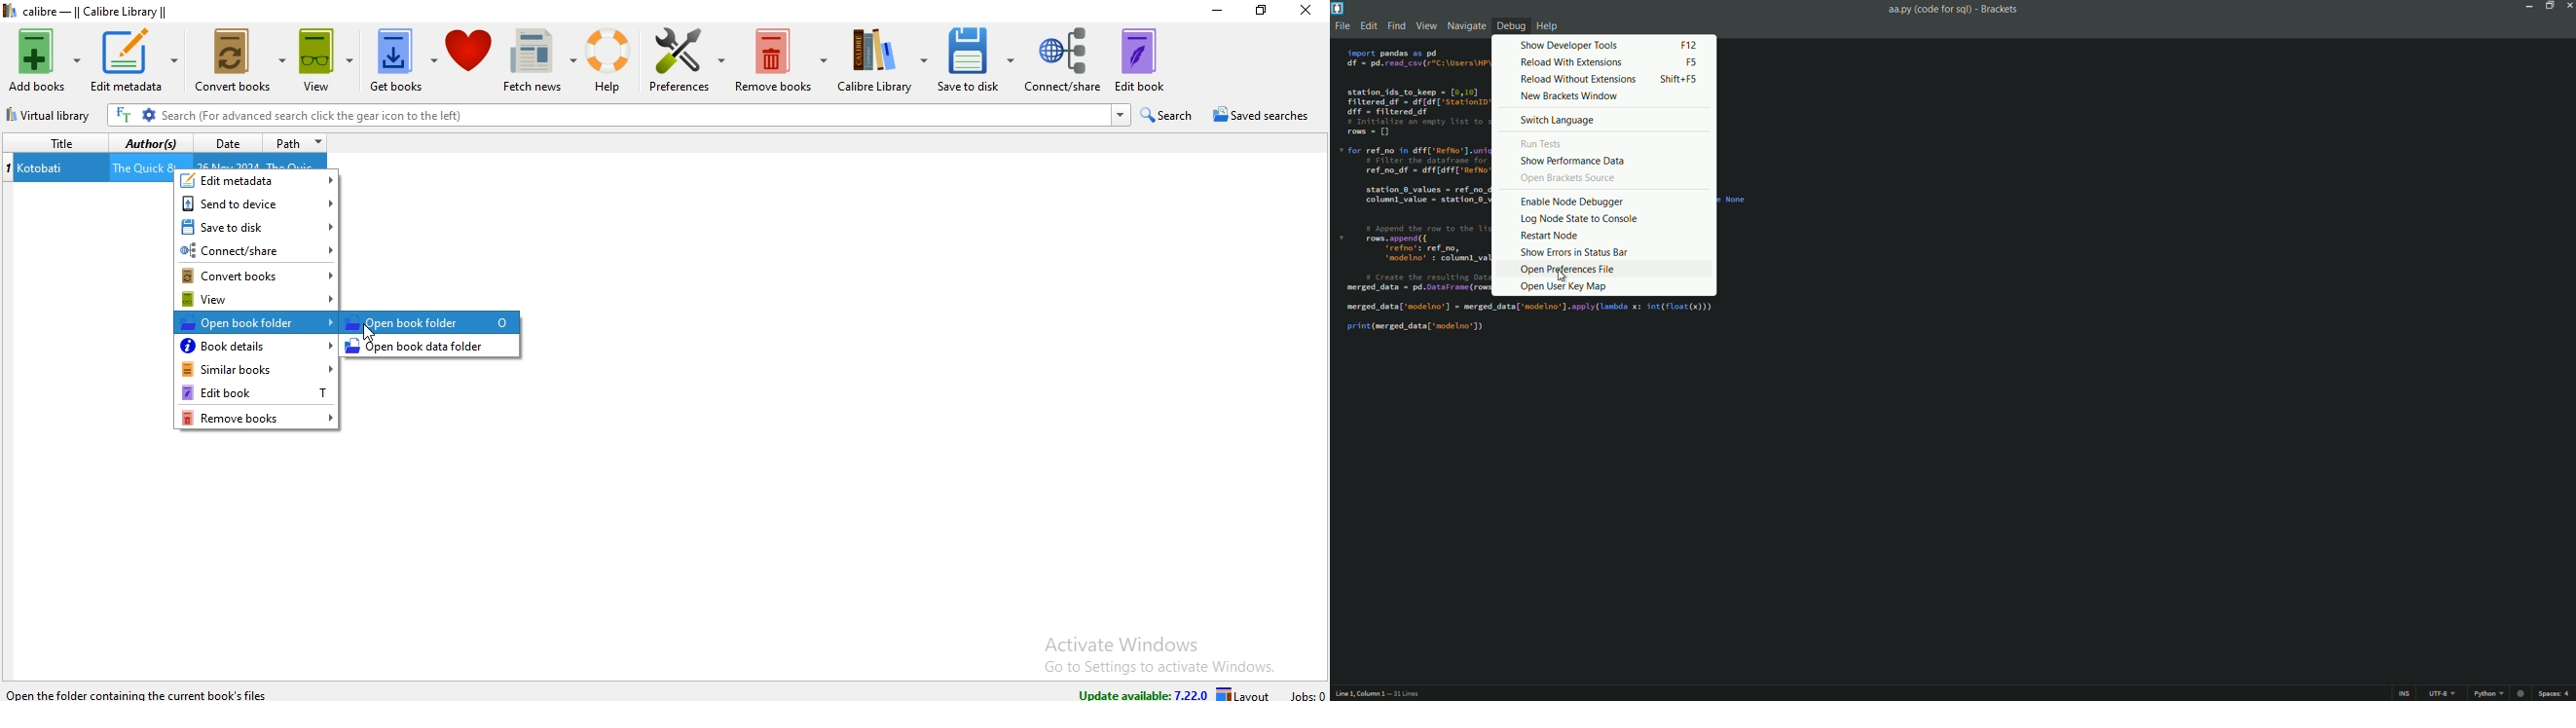 The height and width of the screenshot is (728, 2576). Describe the element at coordinates (223, 141) in the screenshot. I see `date` at that location.